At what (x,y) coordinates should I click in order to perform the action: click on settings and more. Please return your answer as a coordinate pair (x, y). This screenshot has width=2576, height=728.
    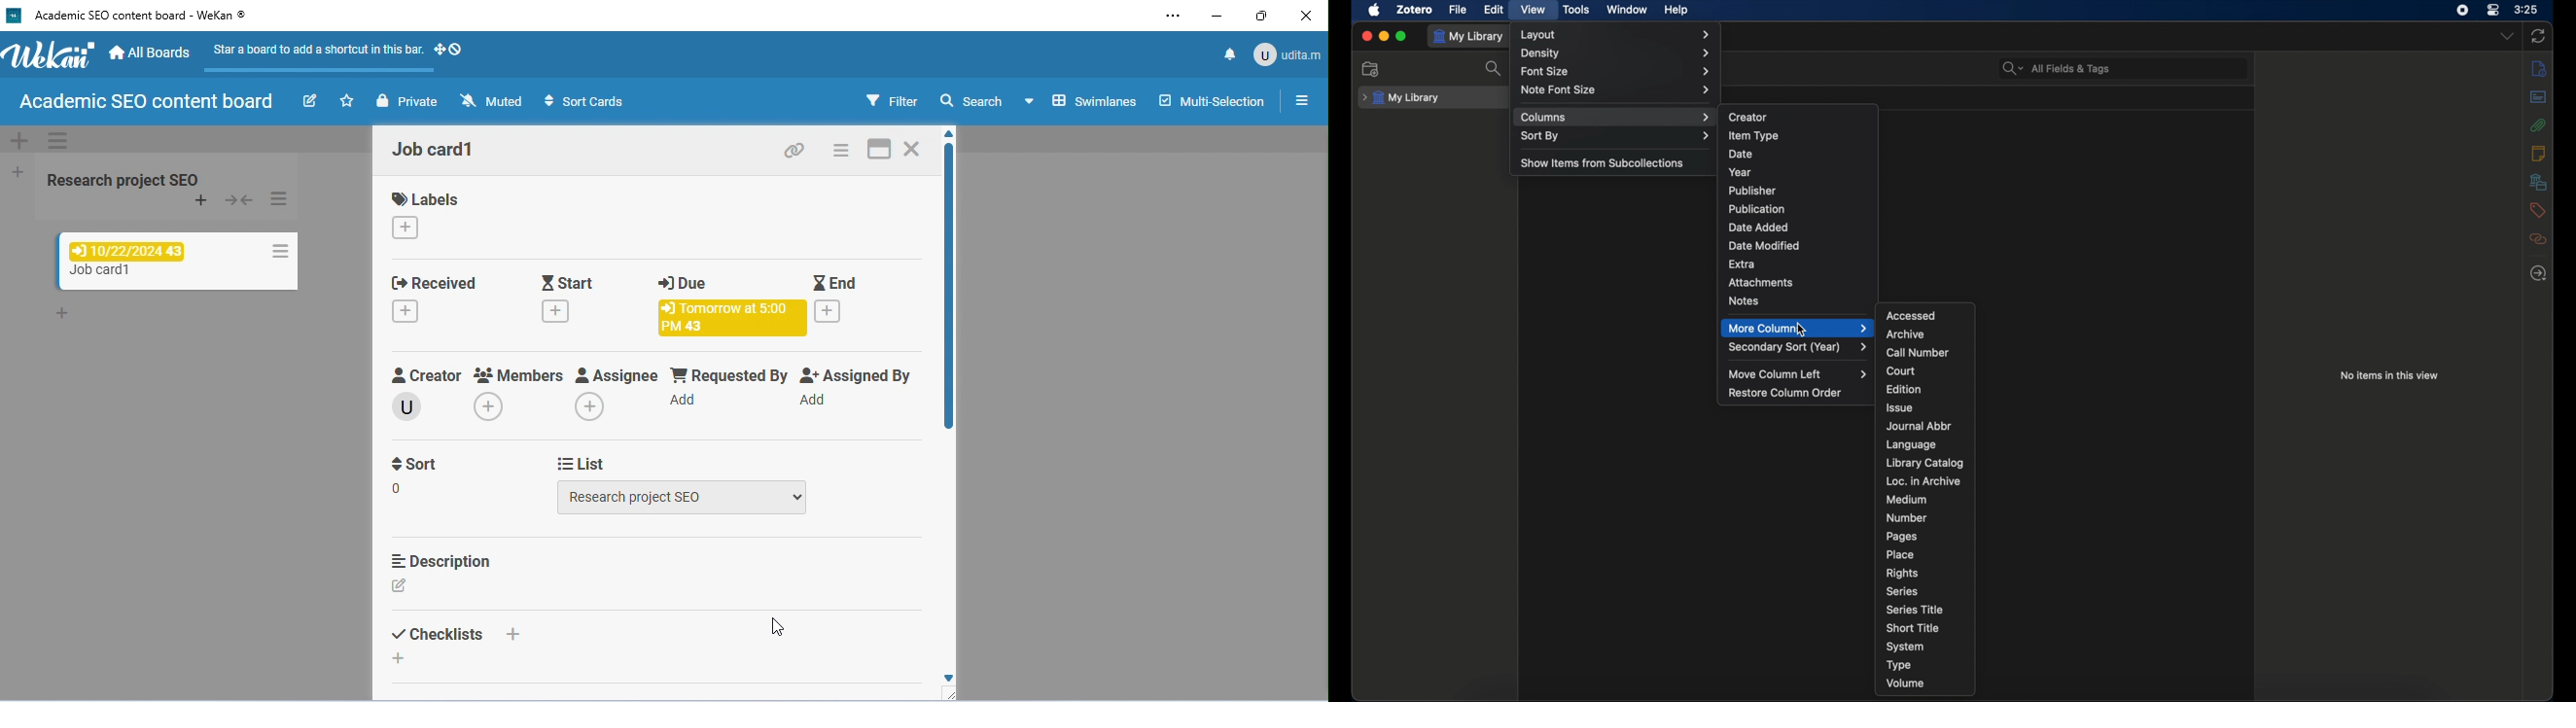
    Looking at the image, I should click on (1178, 16).